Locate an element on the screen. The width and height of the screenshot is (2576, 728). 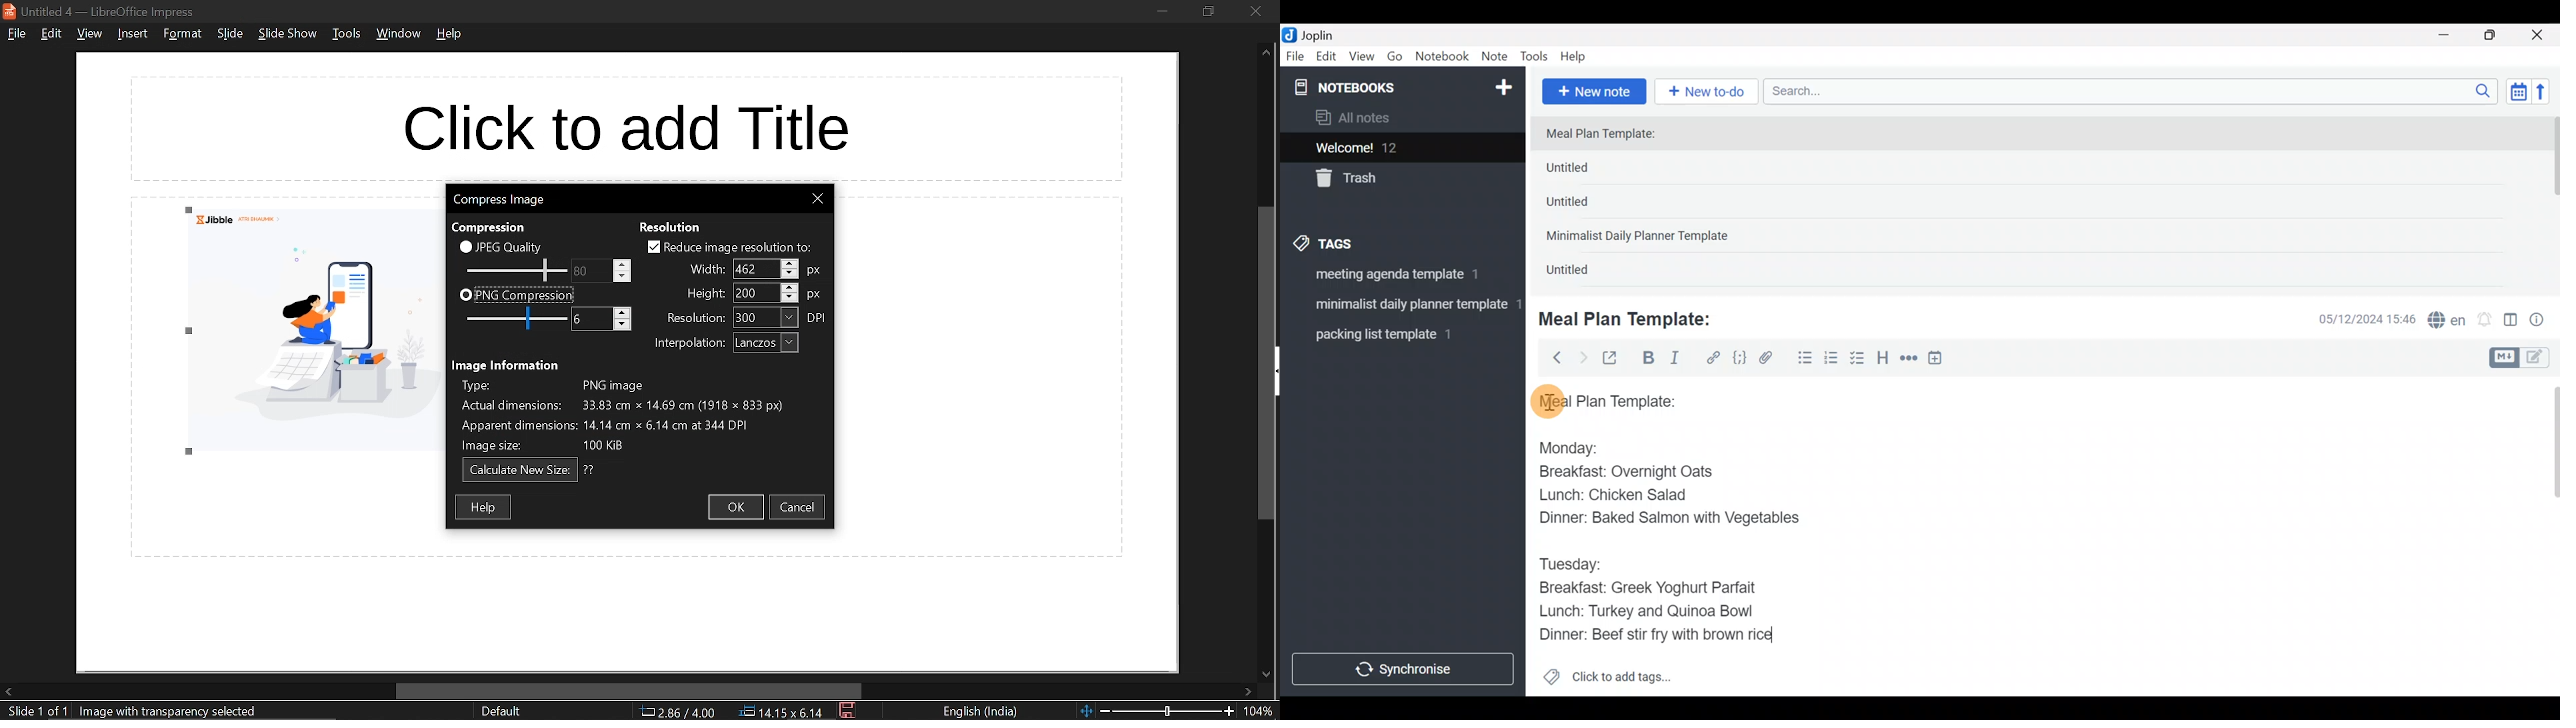
Monday: is located at coordinates (1559, 446).